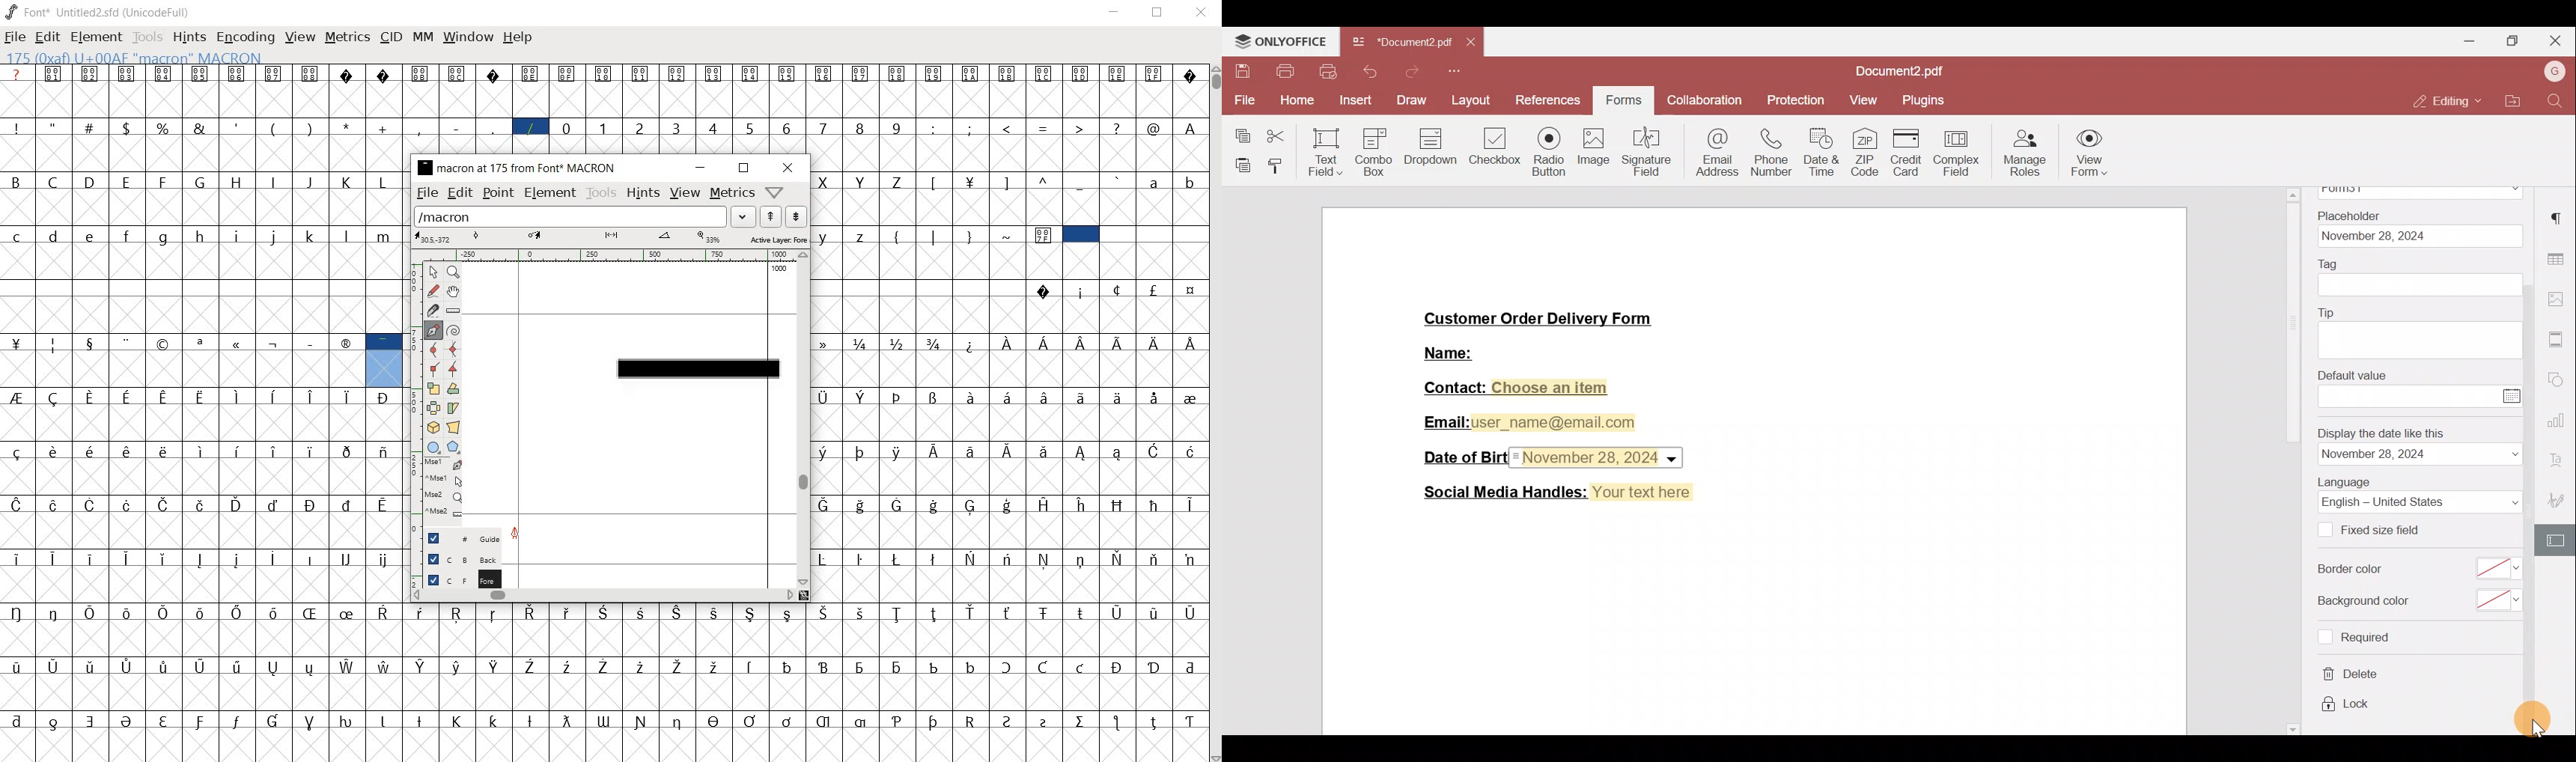  What do you see at coordinates (47, 37) in the screenshot?
I see `edit` at bounding box center [47, 37].